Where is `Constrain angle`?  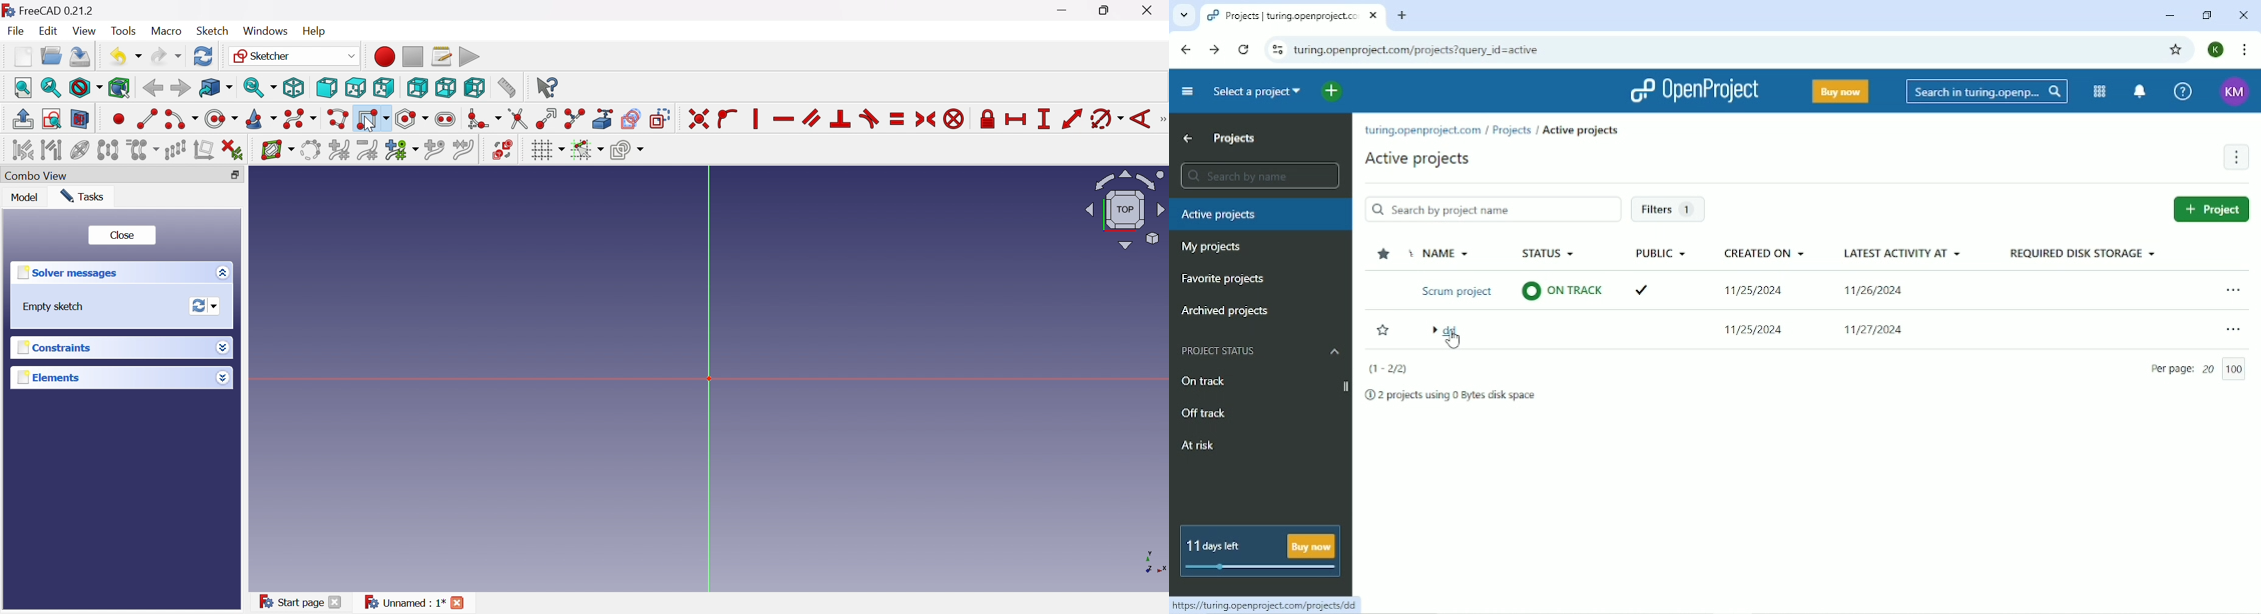 Constrain angle is located at coordinates (1140, 120).